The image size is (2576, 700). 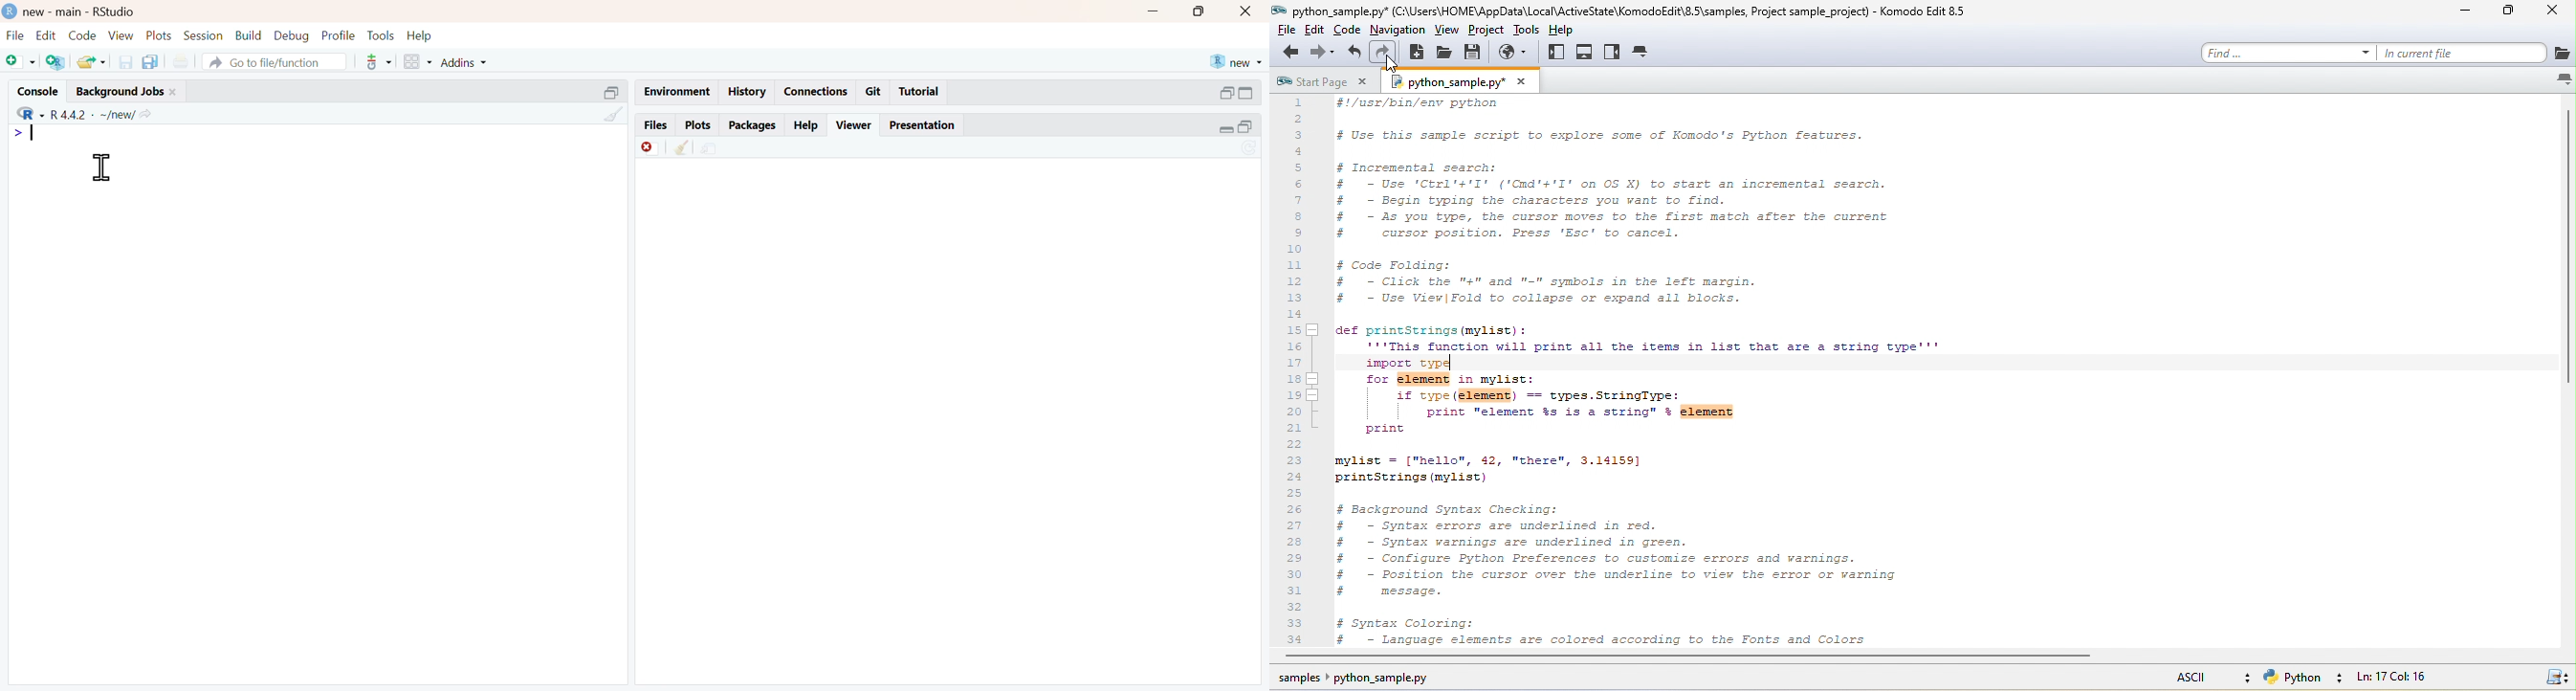 What do you see at coordinates (613, 93) in the screenshot?
I see `open in separate window` at bounding box center [613, 93].